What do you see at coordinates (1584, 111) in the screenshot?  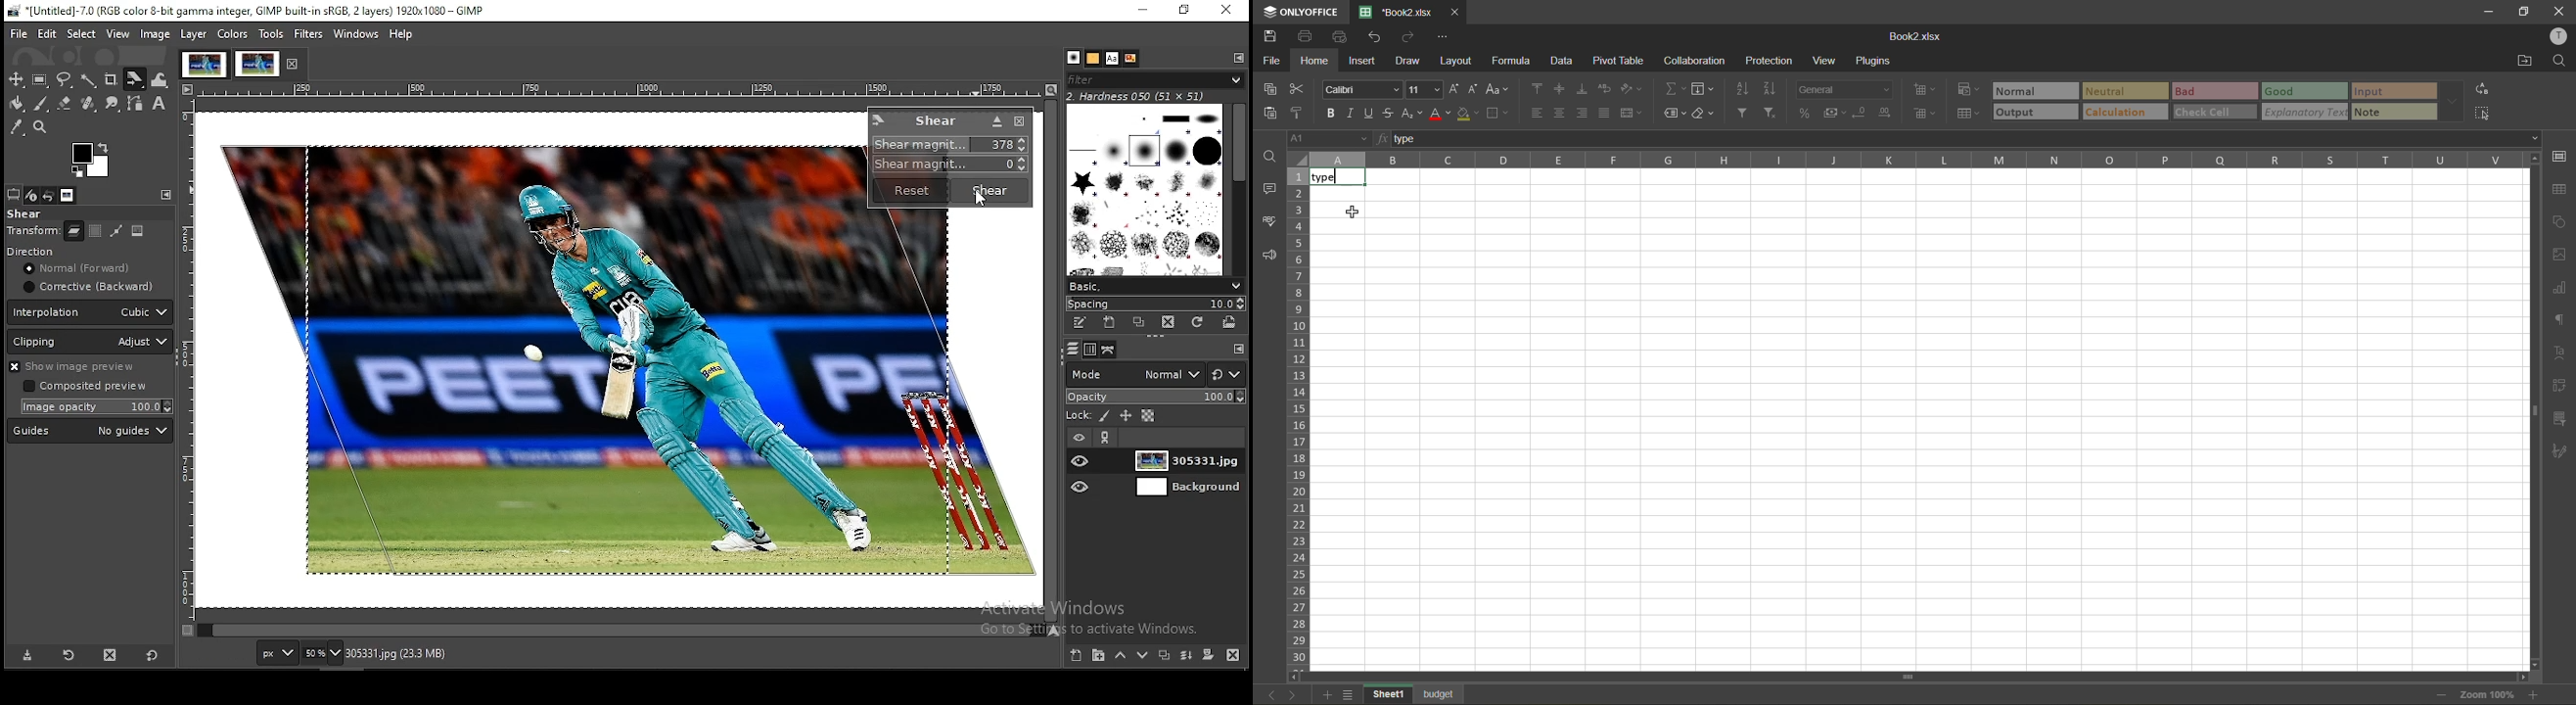 I see `align right` at bounding box center [1584, 111].